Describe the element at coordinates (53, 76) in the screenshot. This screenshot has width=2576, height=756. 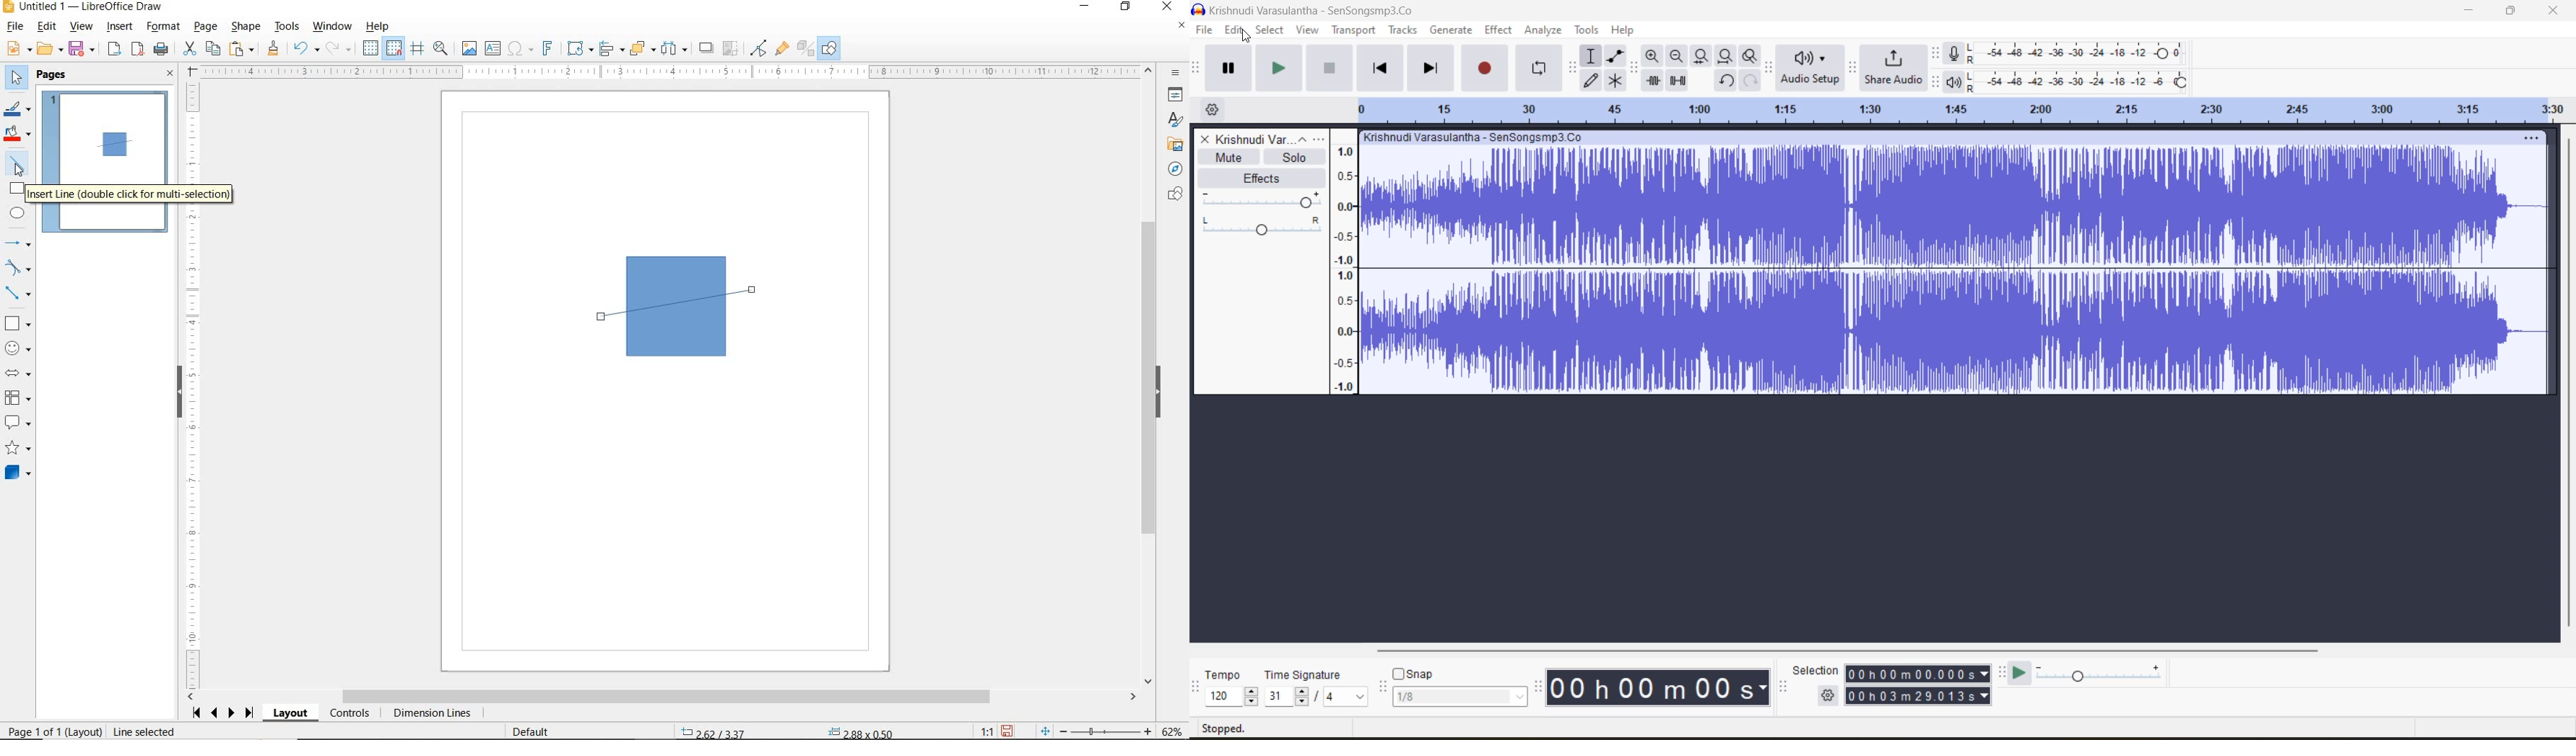
I see `PAGES` at that location.